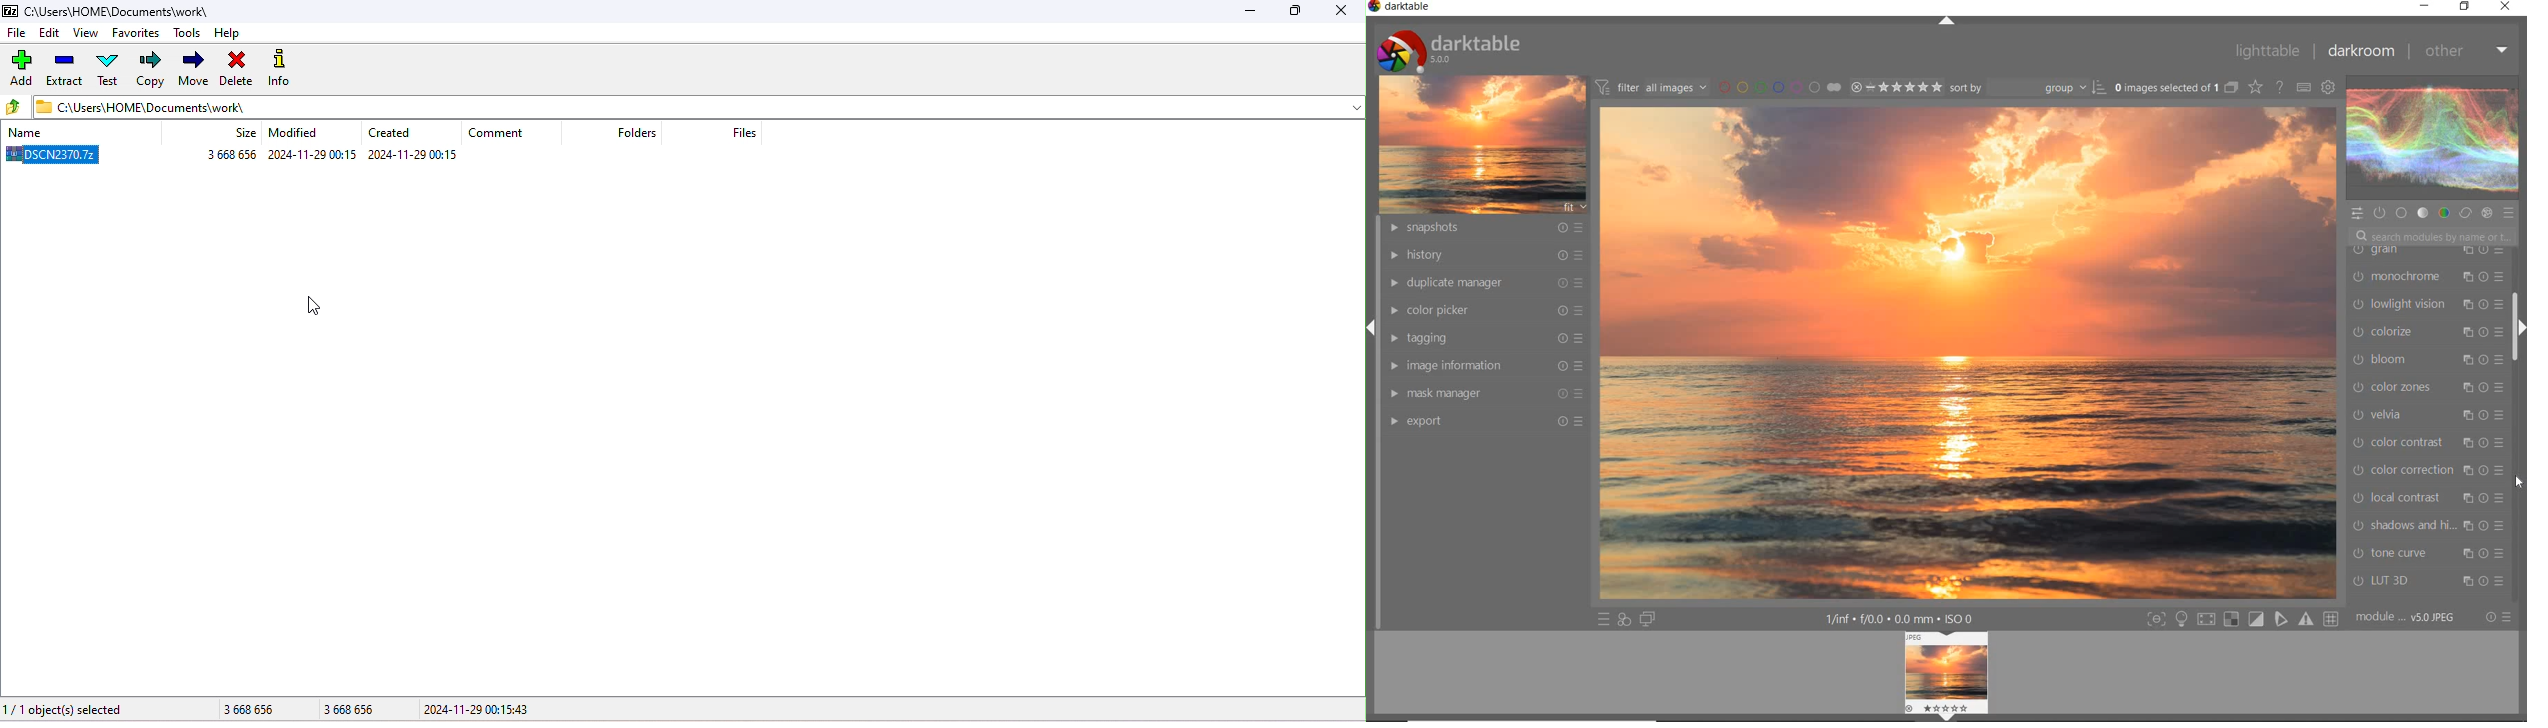 This screenshot has height=728, width=2548. I want to click on show global preference, so click(2330, 86).